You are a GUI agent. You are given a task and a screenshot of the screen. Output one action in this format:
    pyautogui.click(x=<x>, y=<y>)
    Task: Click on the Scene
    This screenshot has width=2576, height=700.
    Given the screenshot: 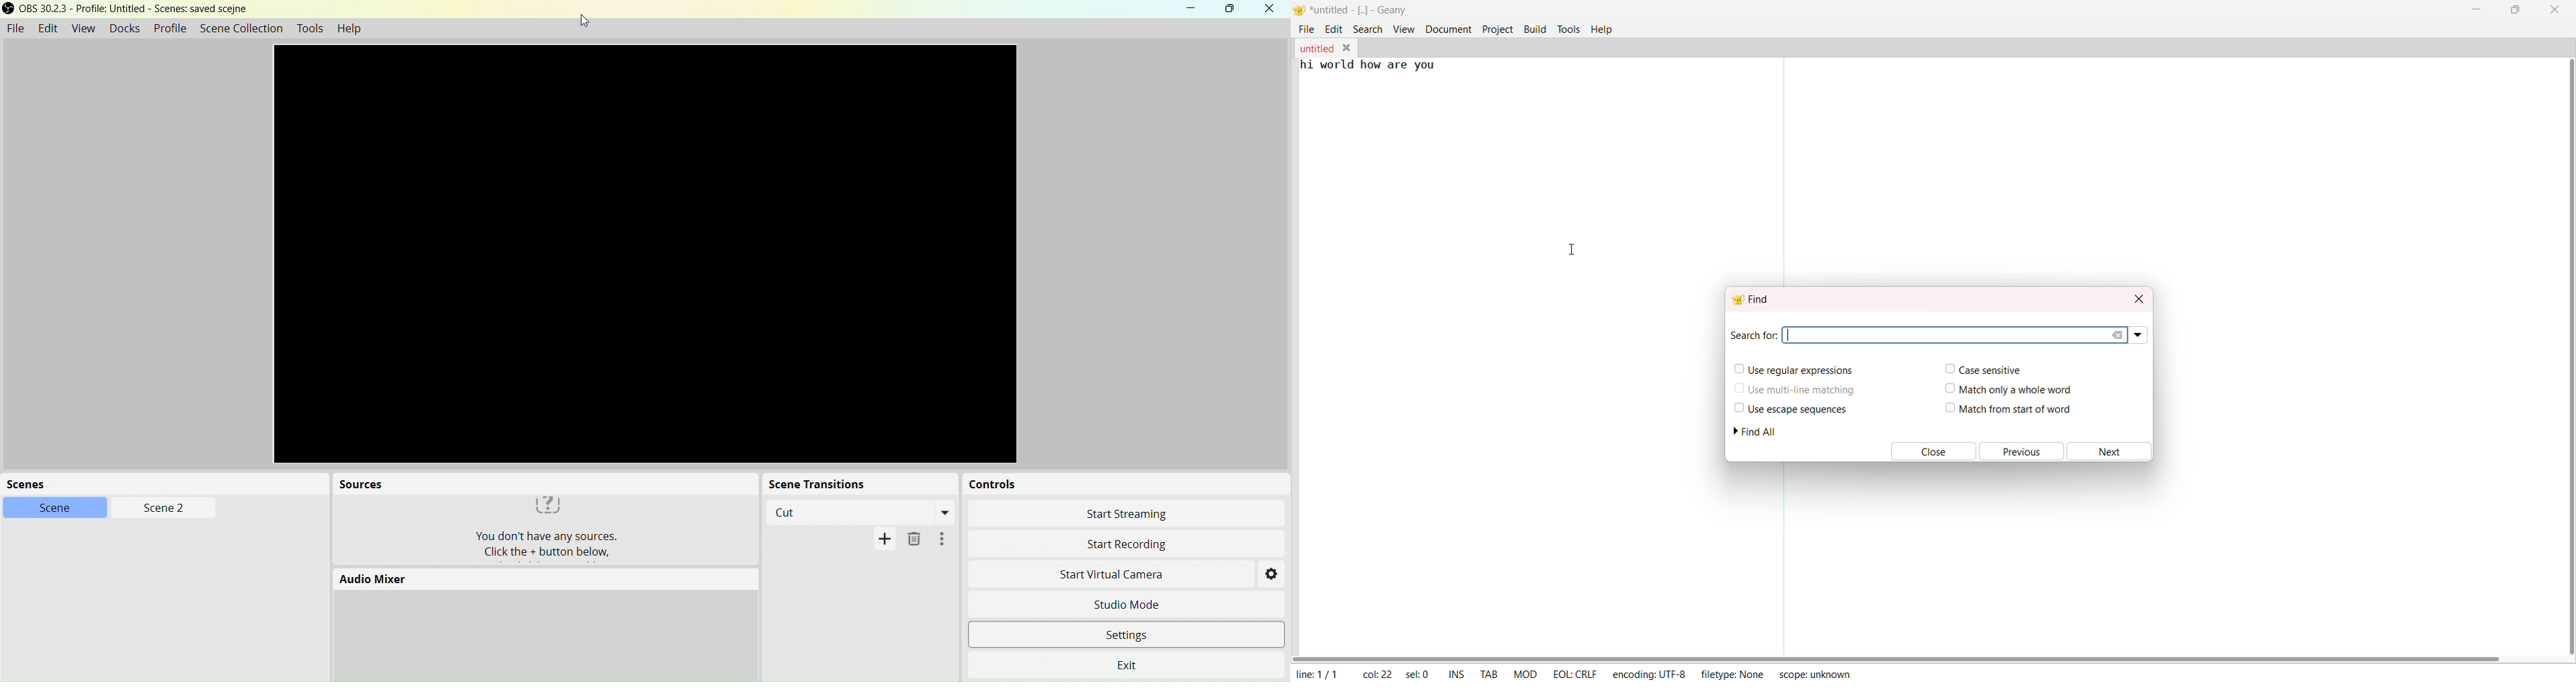 What is the action you would take?
    pyautogui.click(x=53, y=508)
    